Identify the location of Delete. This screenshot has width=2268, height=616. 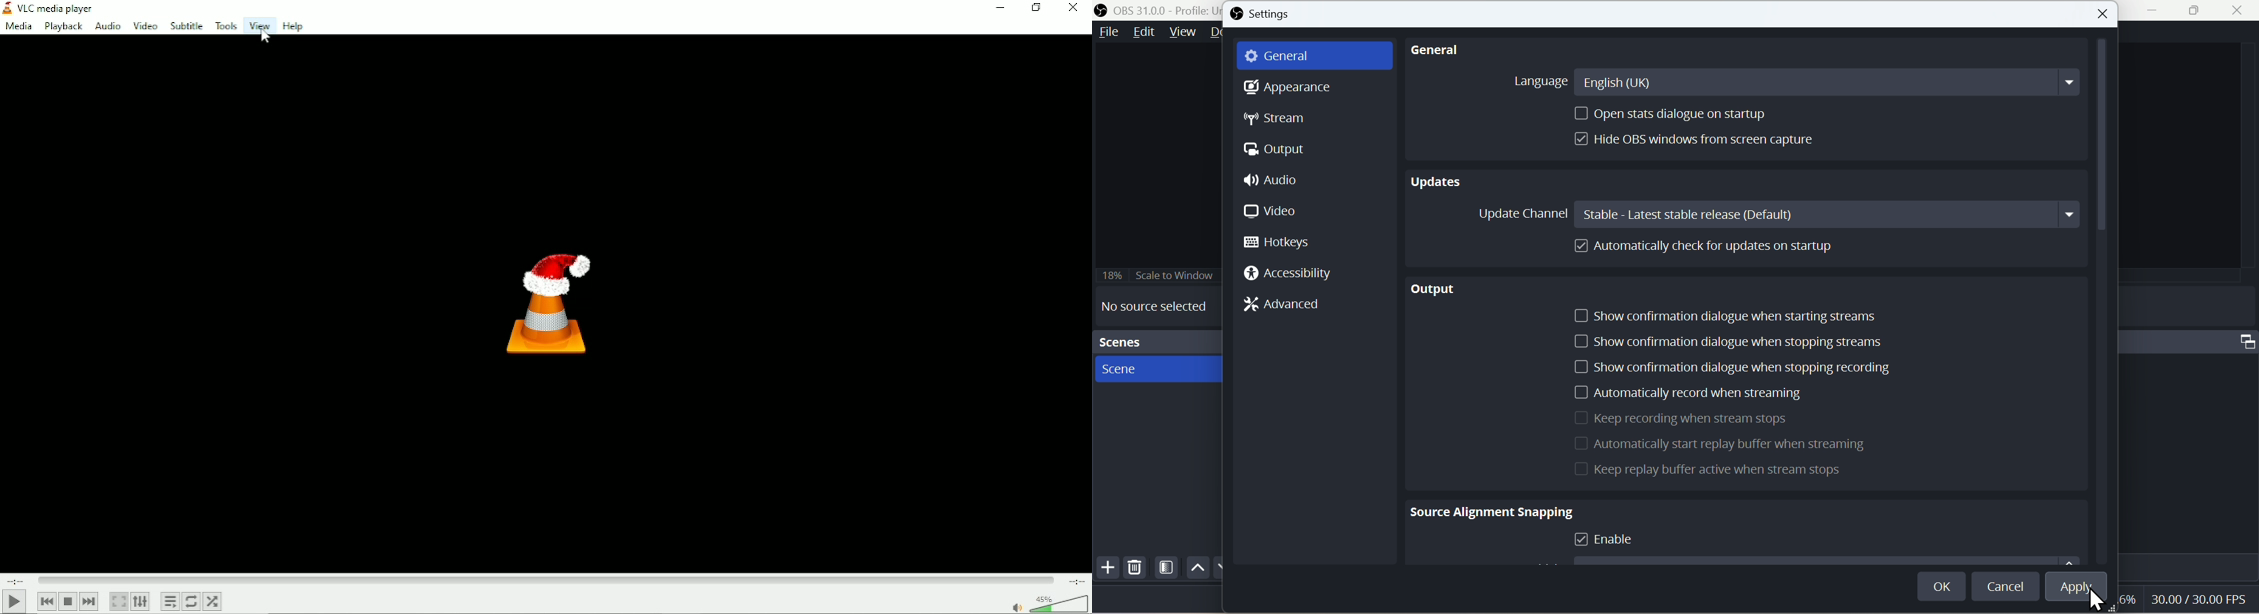
(1136, 567).